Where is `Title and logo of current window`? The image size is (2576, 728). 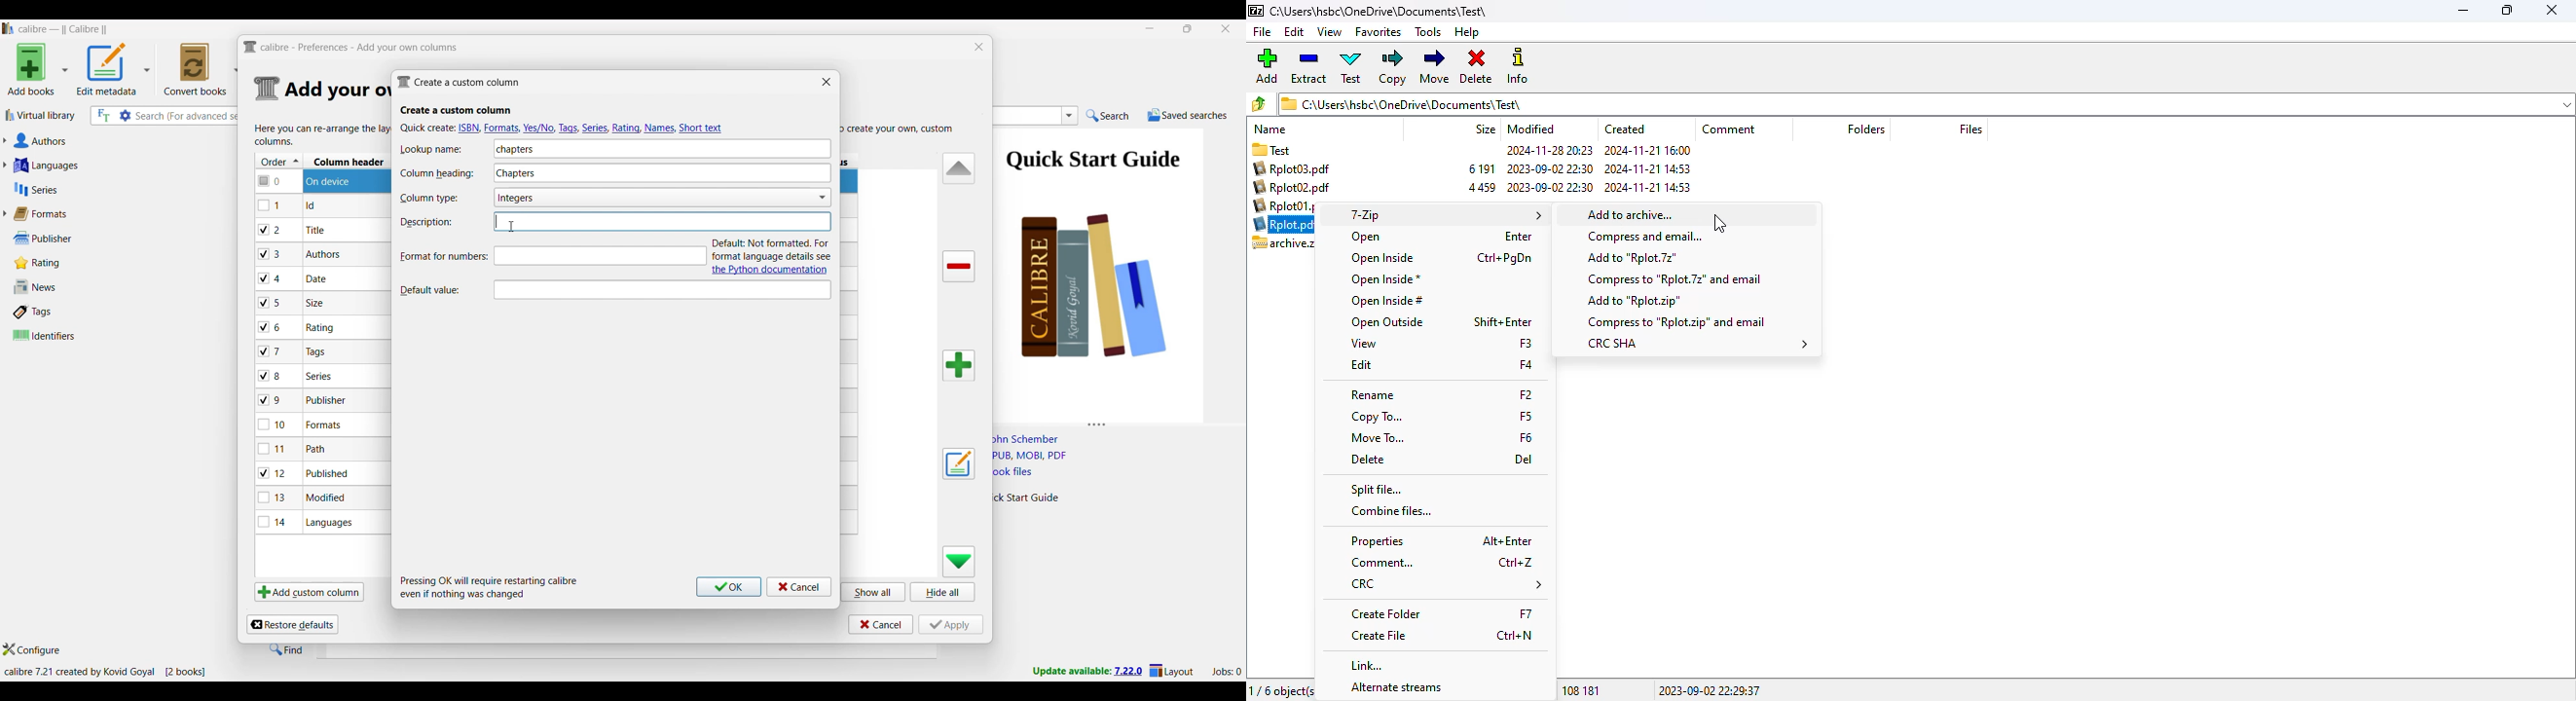 Title and logo of current window is located at coordinates (351, 47).